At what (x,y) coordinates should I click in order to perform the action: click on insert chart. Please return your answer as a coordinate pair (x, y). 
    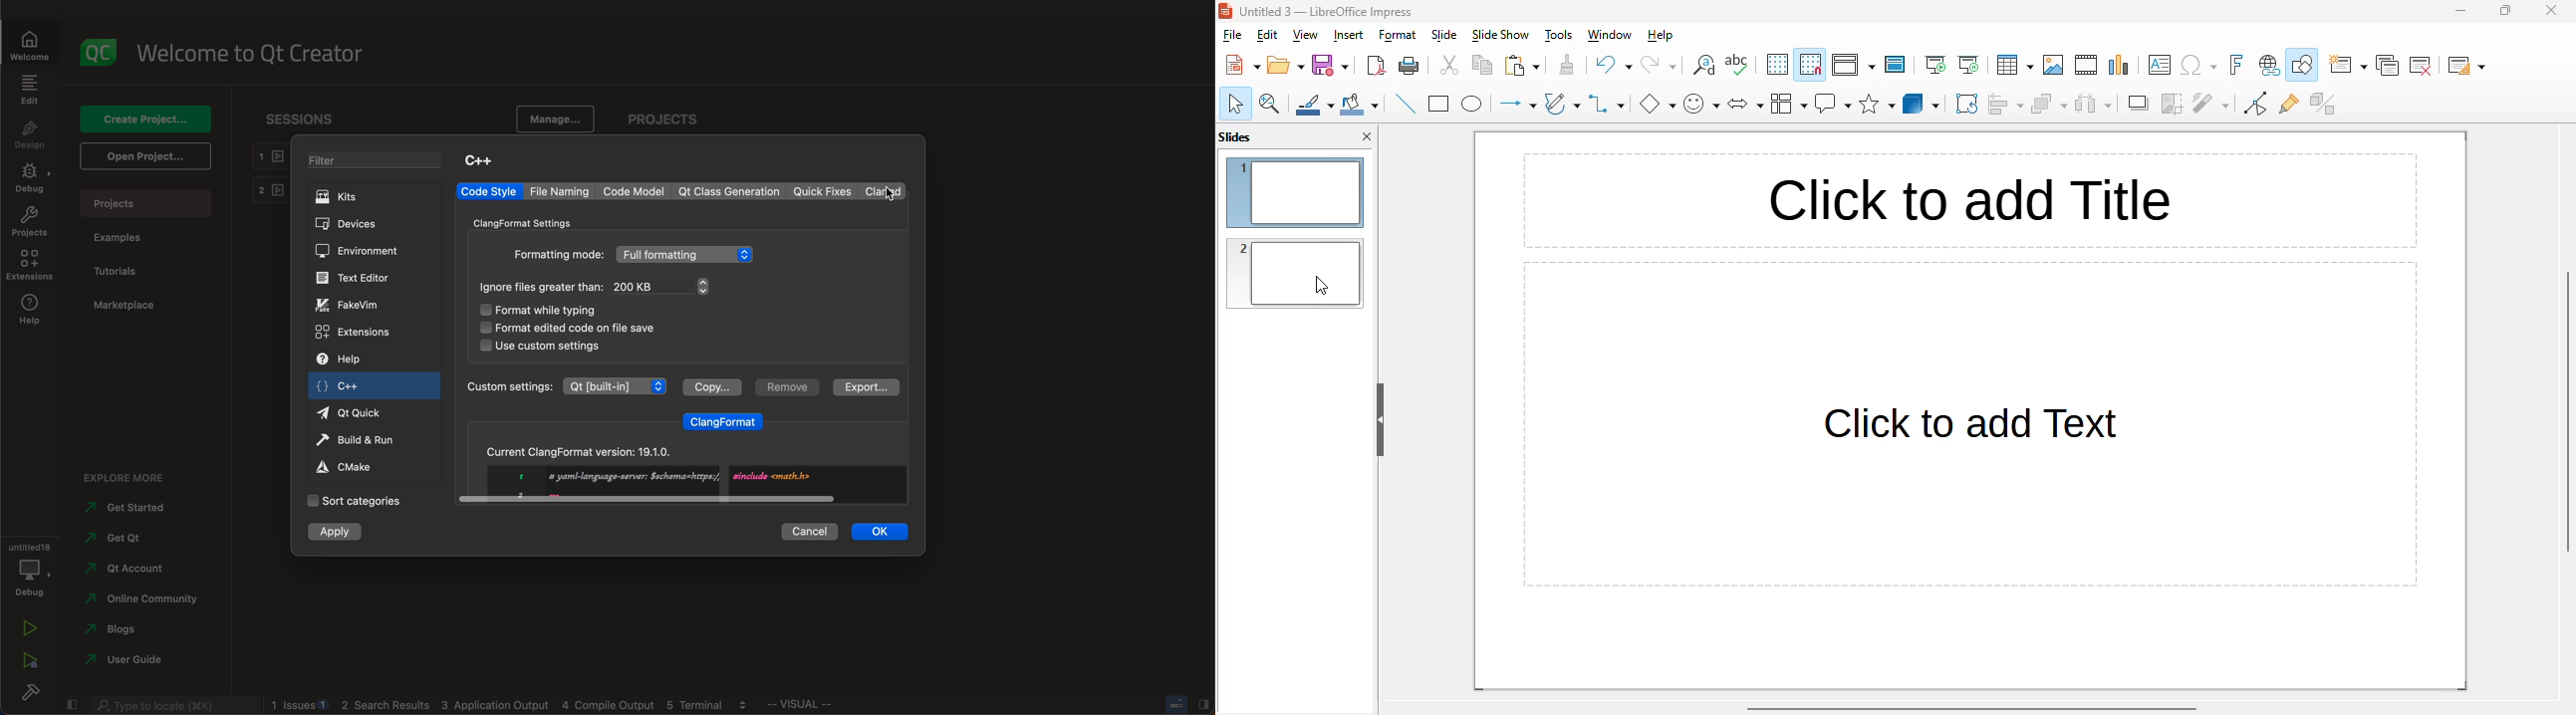
    Looking at the image, I should click on (2119, 65).